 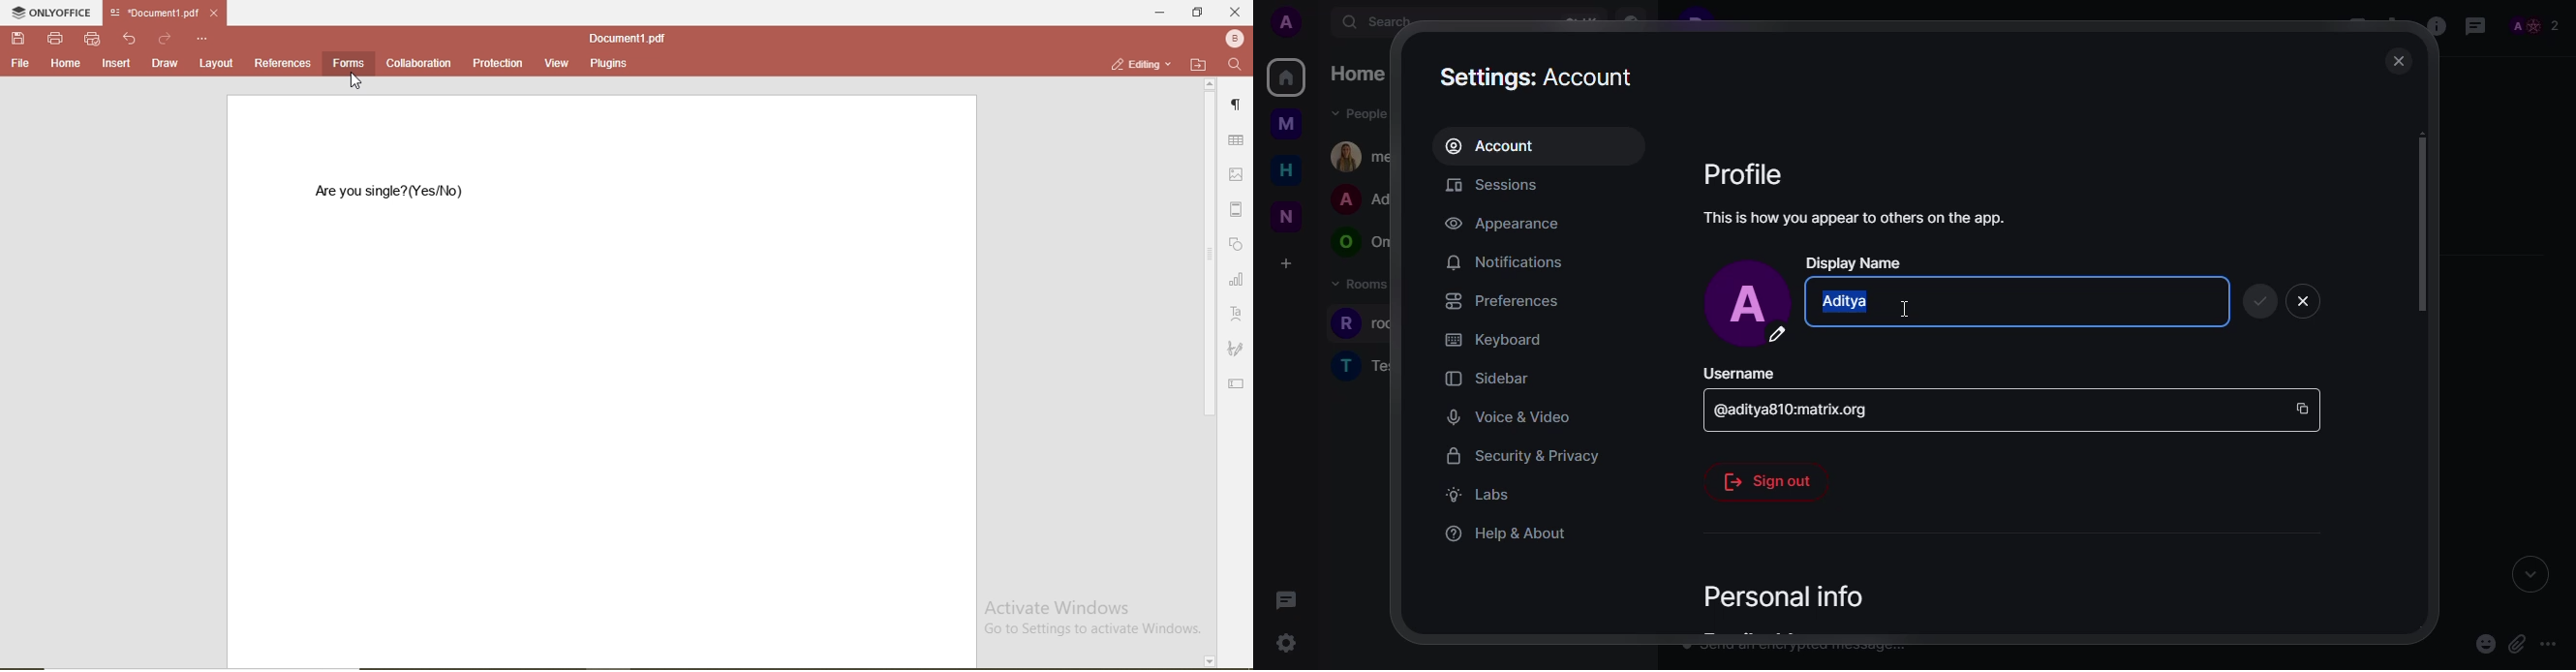 What do you see at coordinates (2475, 26) in the screenshot?
I see `threads` at bounding box center [2475, 26].